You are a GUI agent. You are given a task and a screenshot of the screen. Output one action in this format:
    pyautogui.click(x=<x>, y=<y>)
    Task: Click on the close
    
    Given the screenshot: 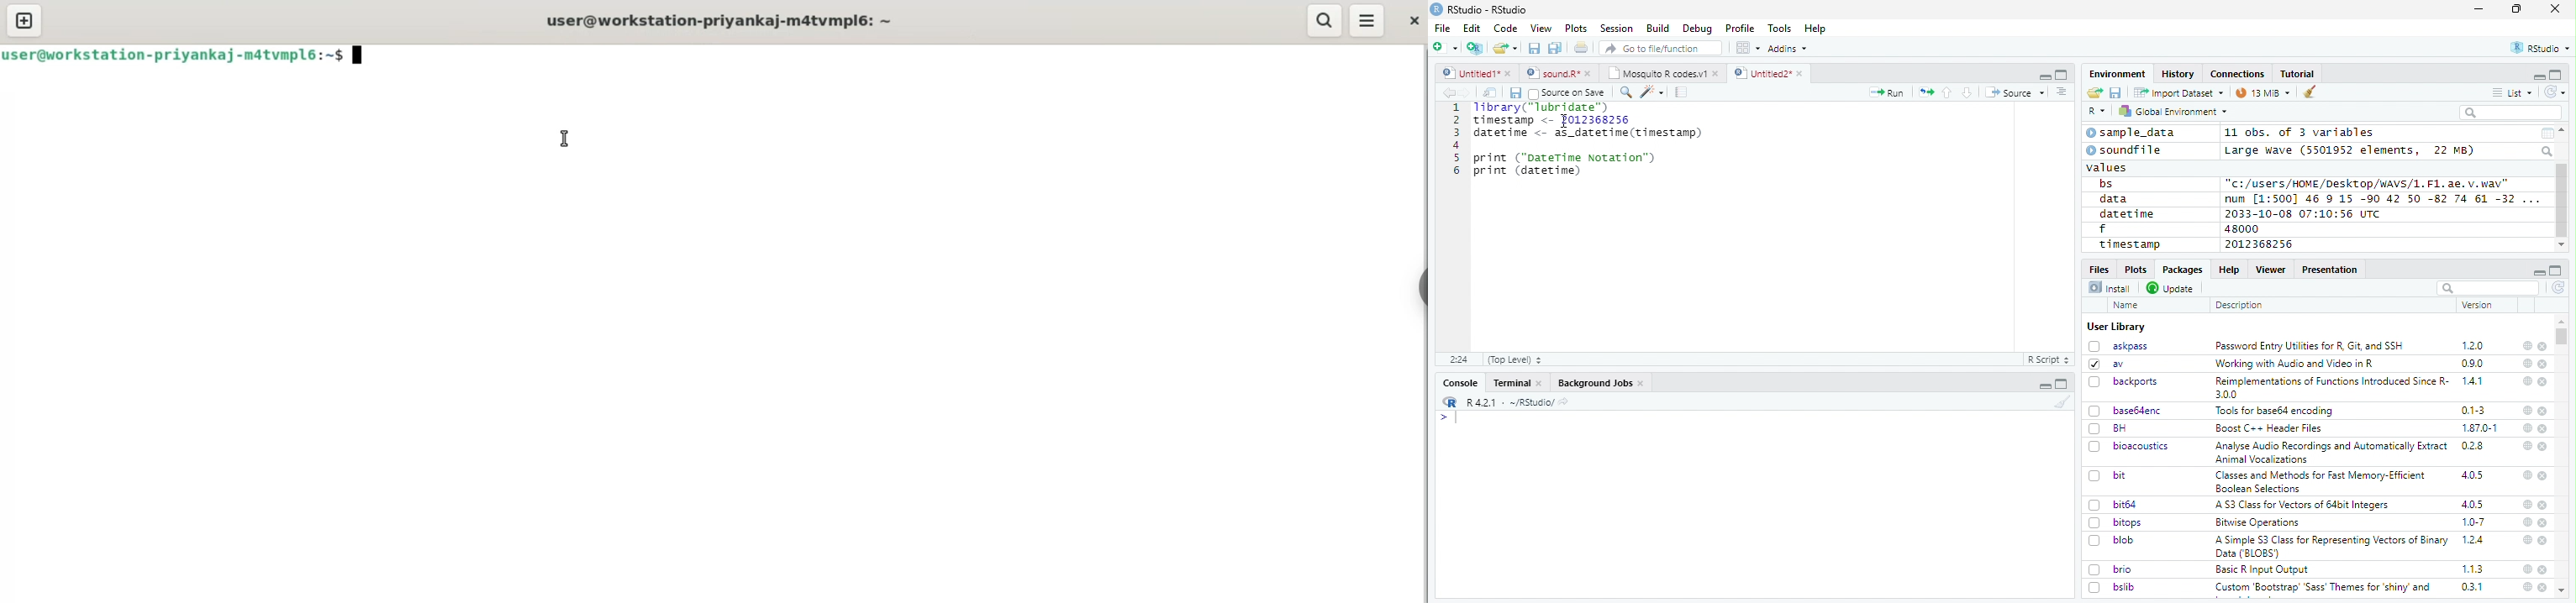 What is the action you would take?
    pyautogui.click(x=2555, y=8)
    